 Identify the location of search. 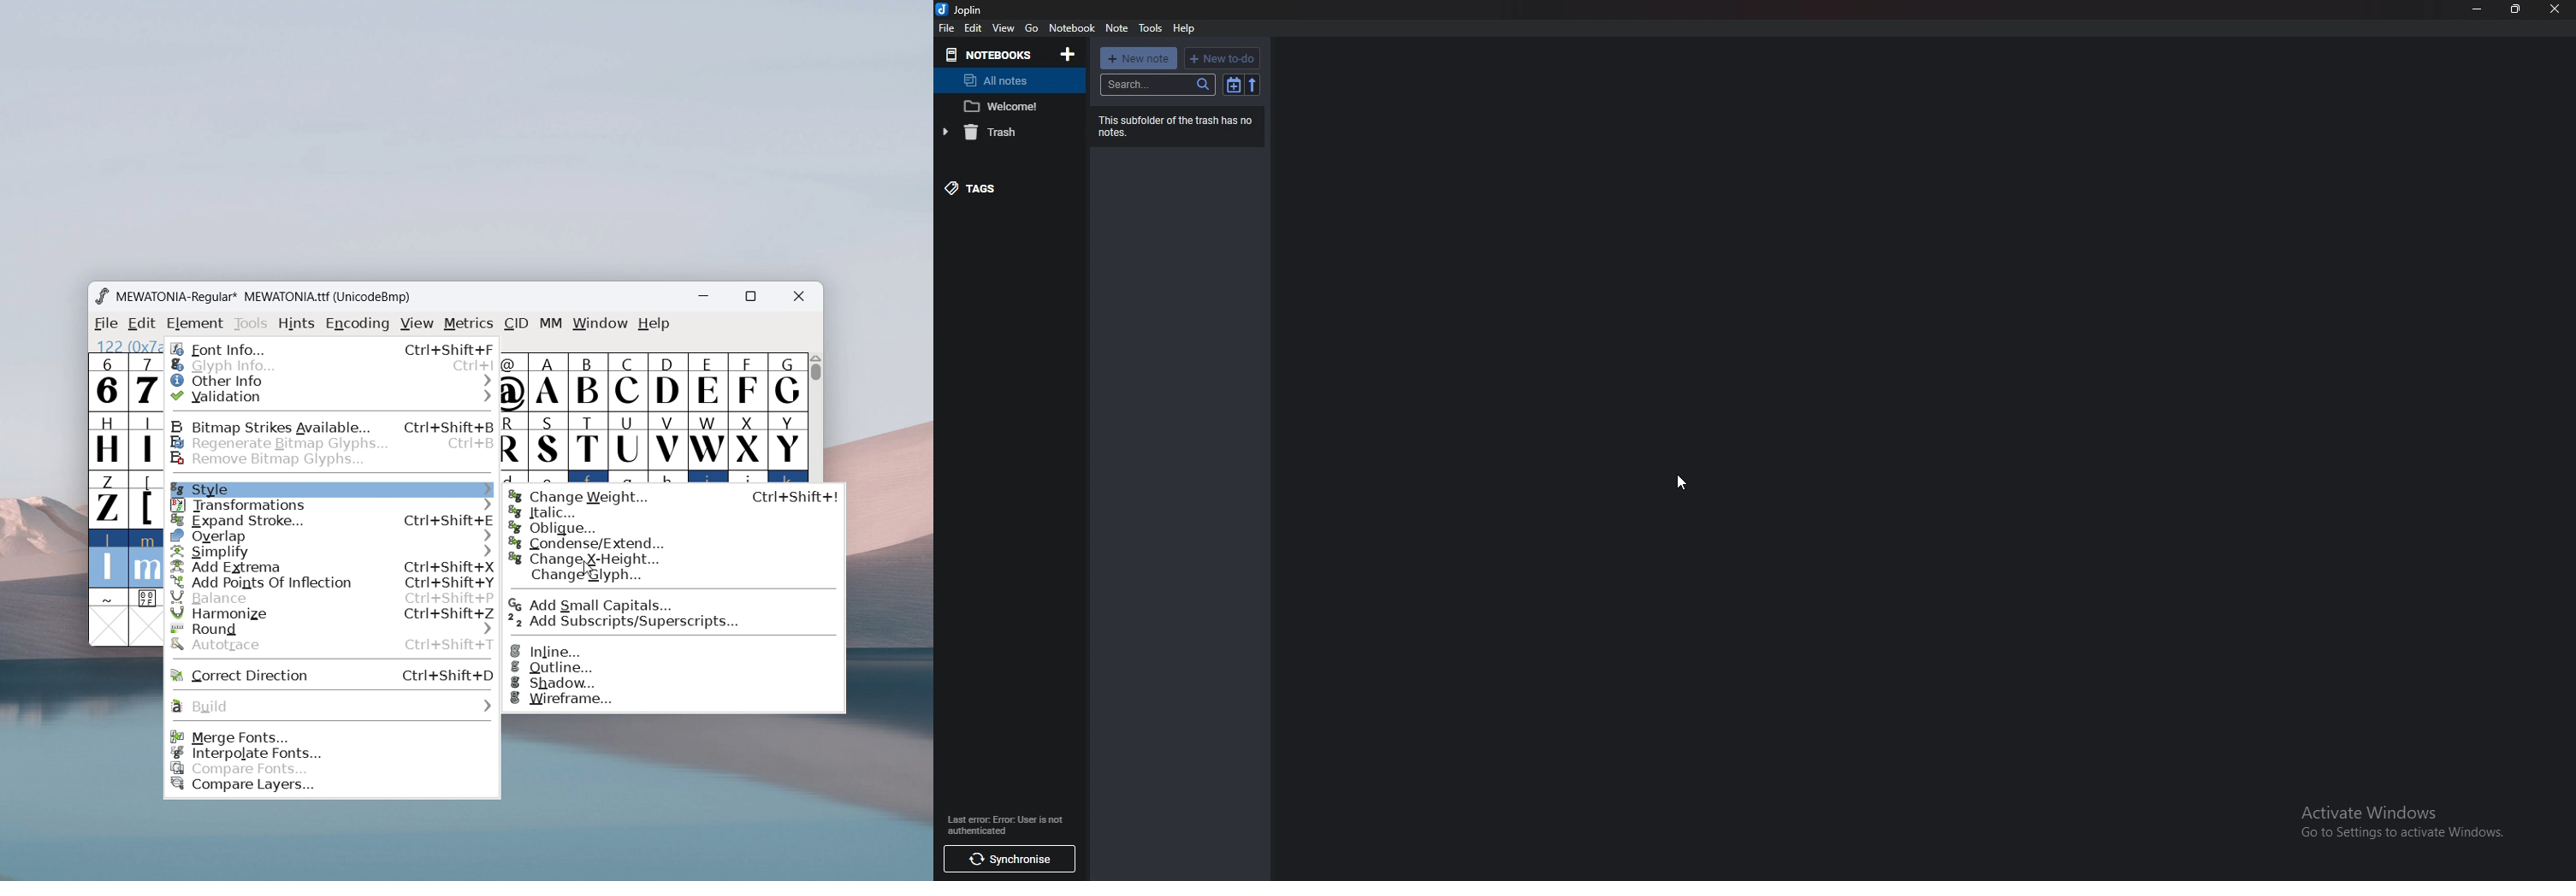
(1158, 84).